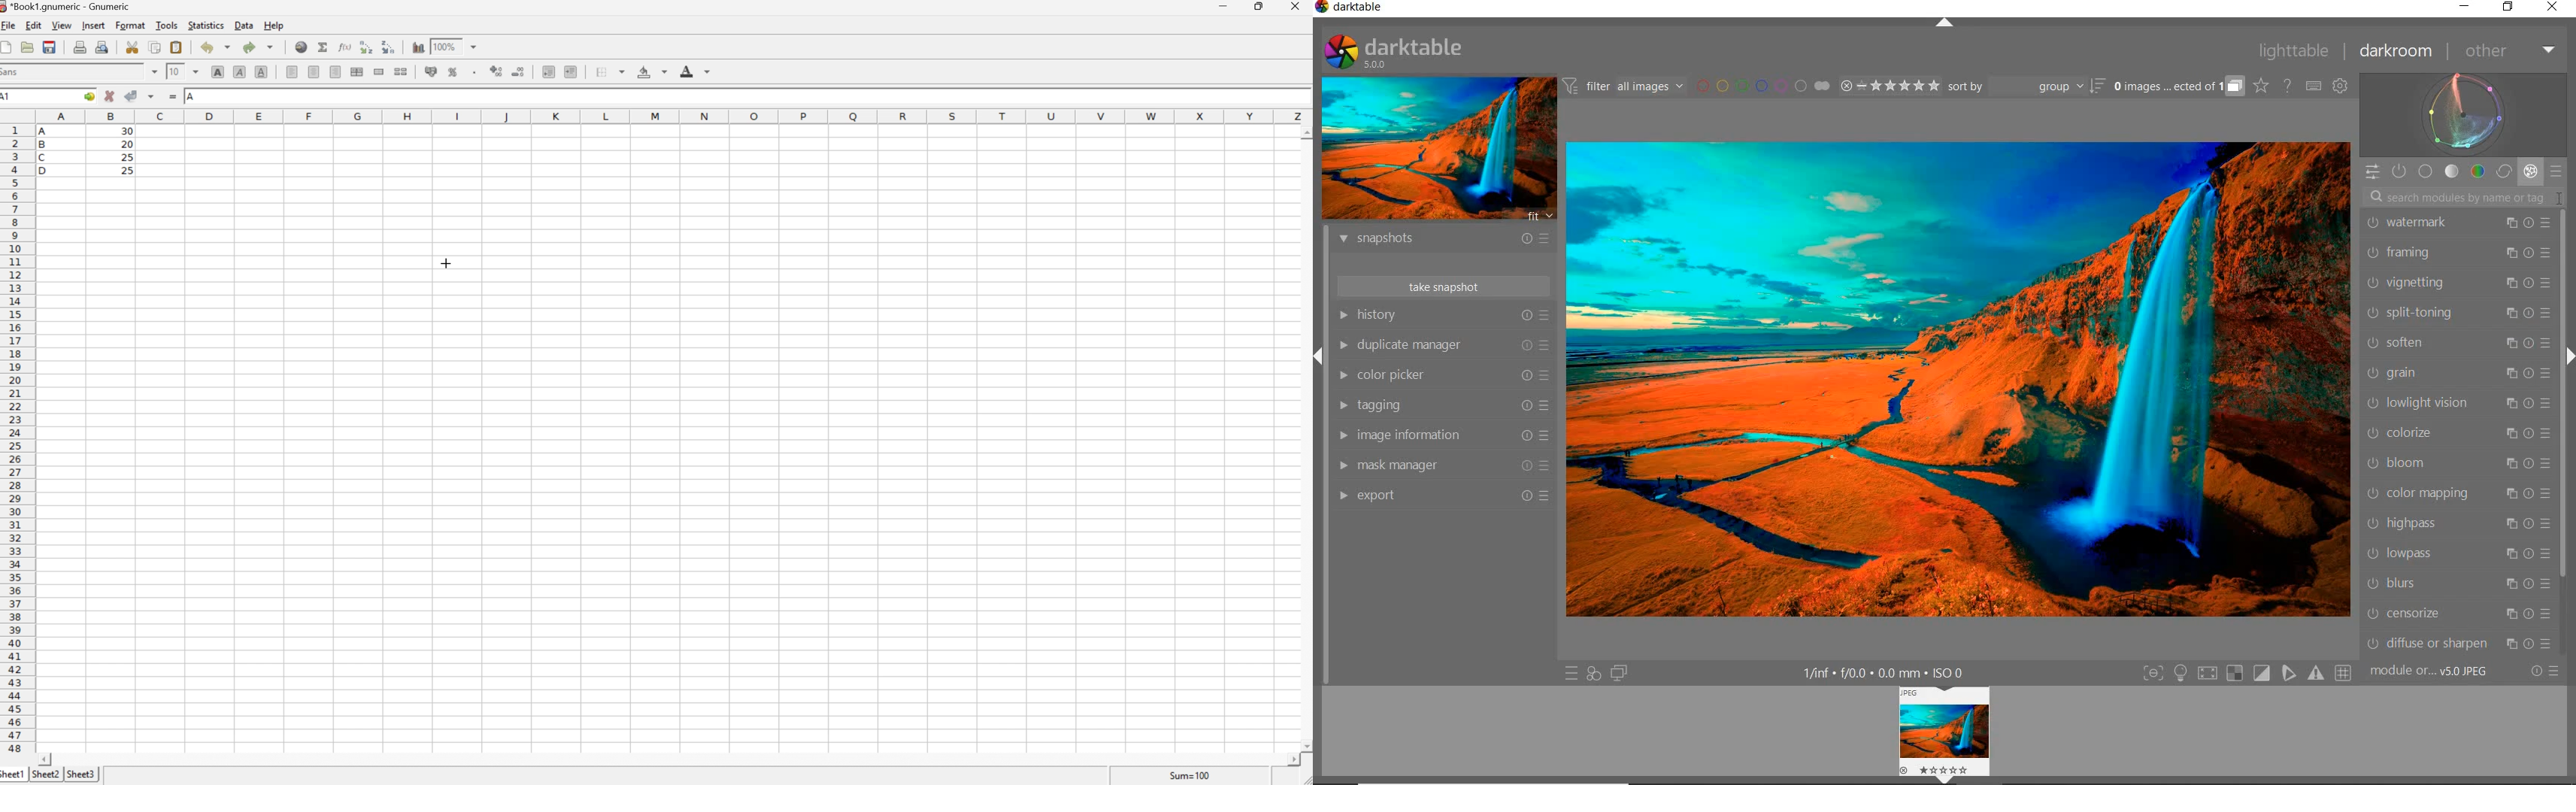 Image resolution: width=2576 pixels, height=812 pixels. Describe the element at coordinates (2456, 433) in the screenshot. I see `colorize` at that location.